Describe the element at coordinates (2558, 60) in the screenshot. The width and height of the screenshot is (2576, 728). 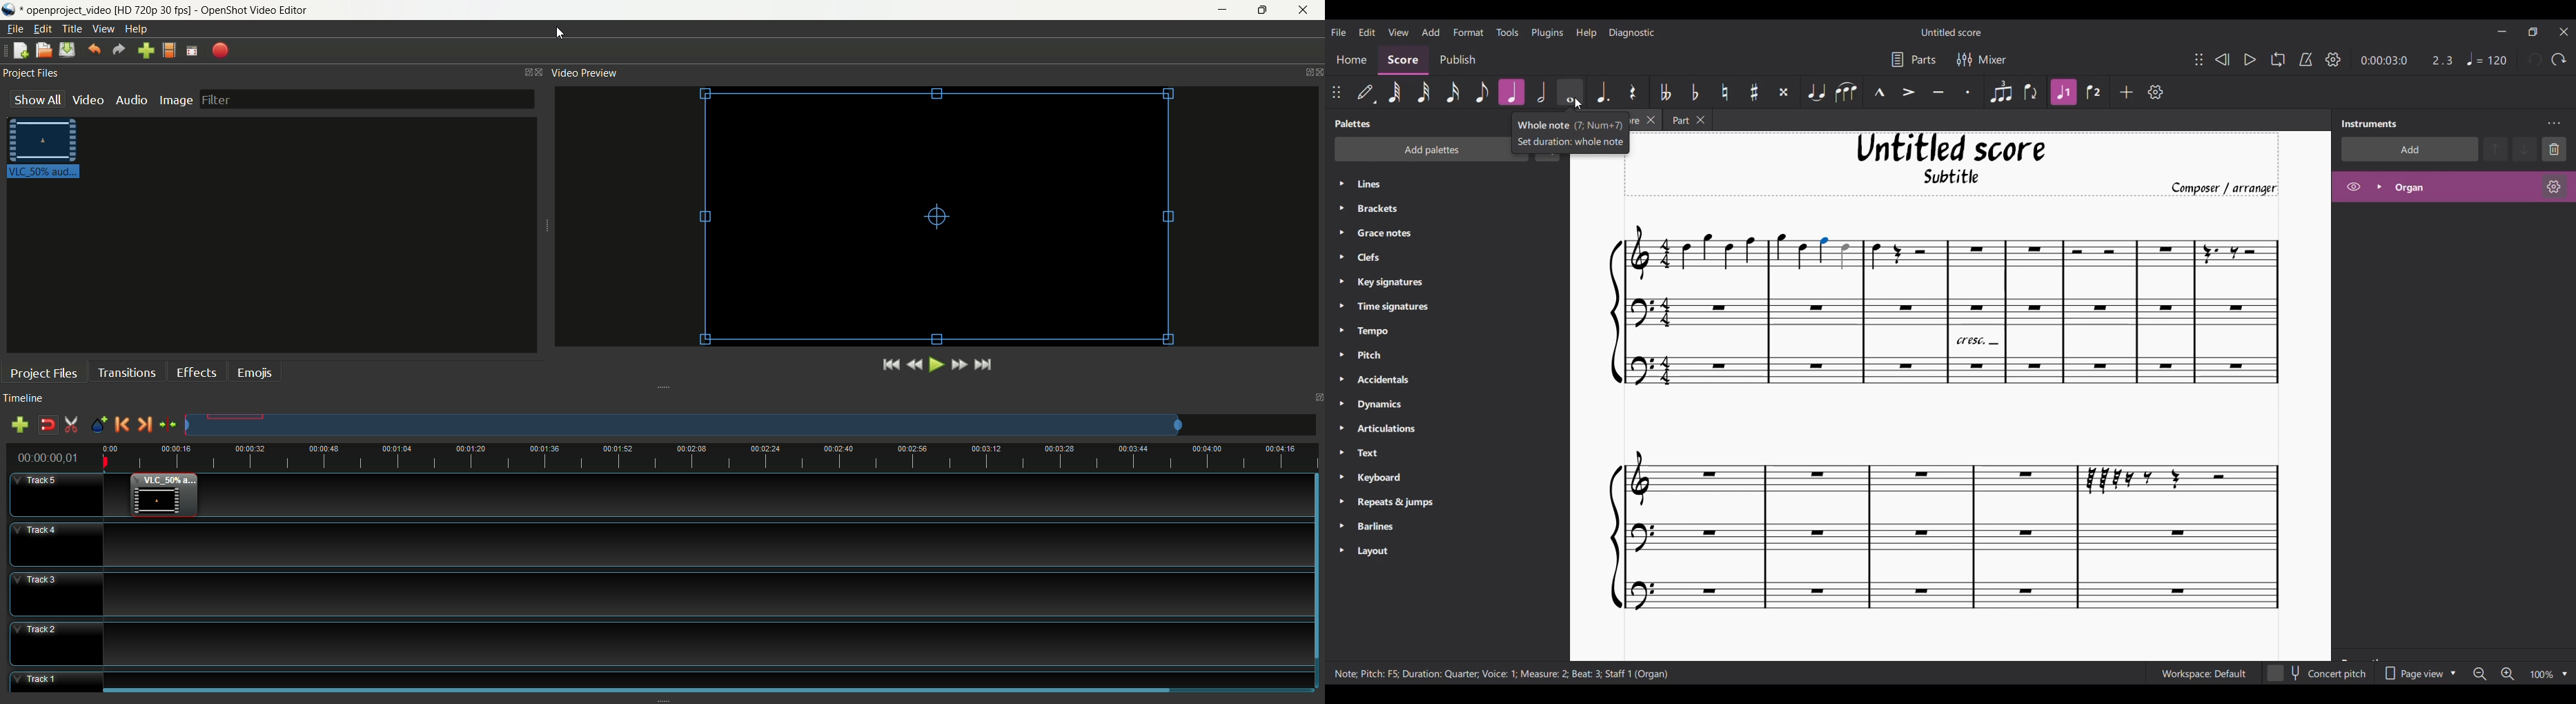
I see `Redo` at that location.